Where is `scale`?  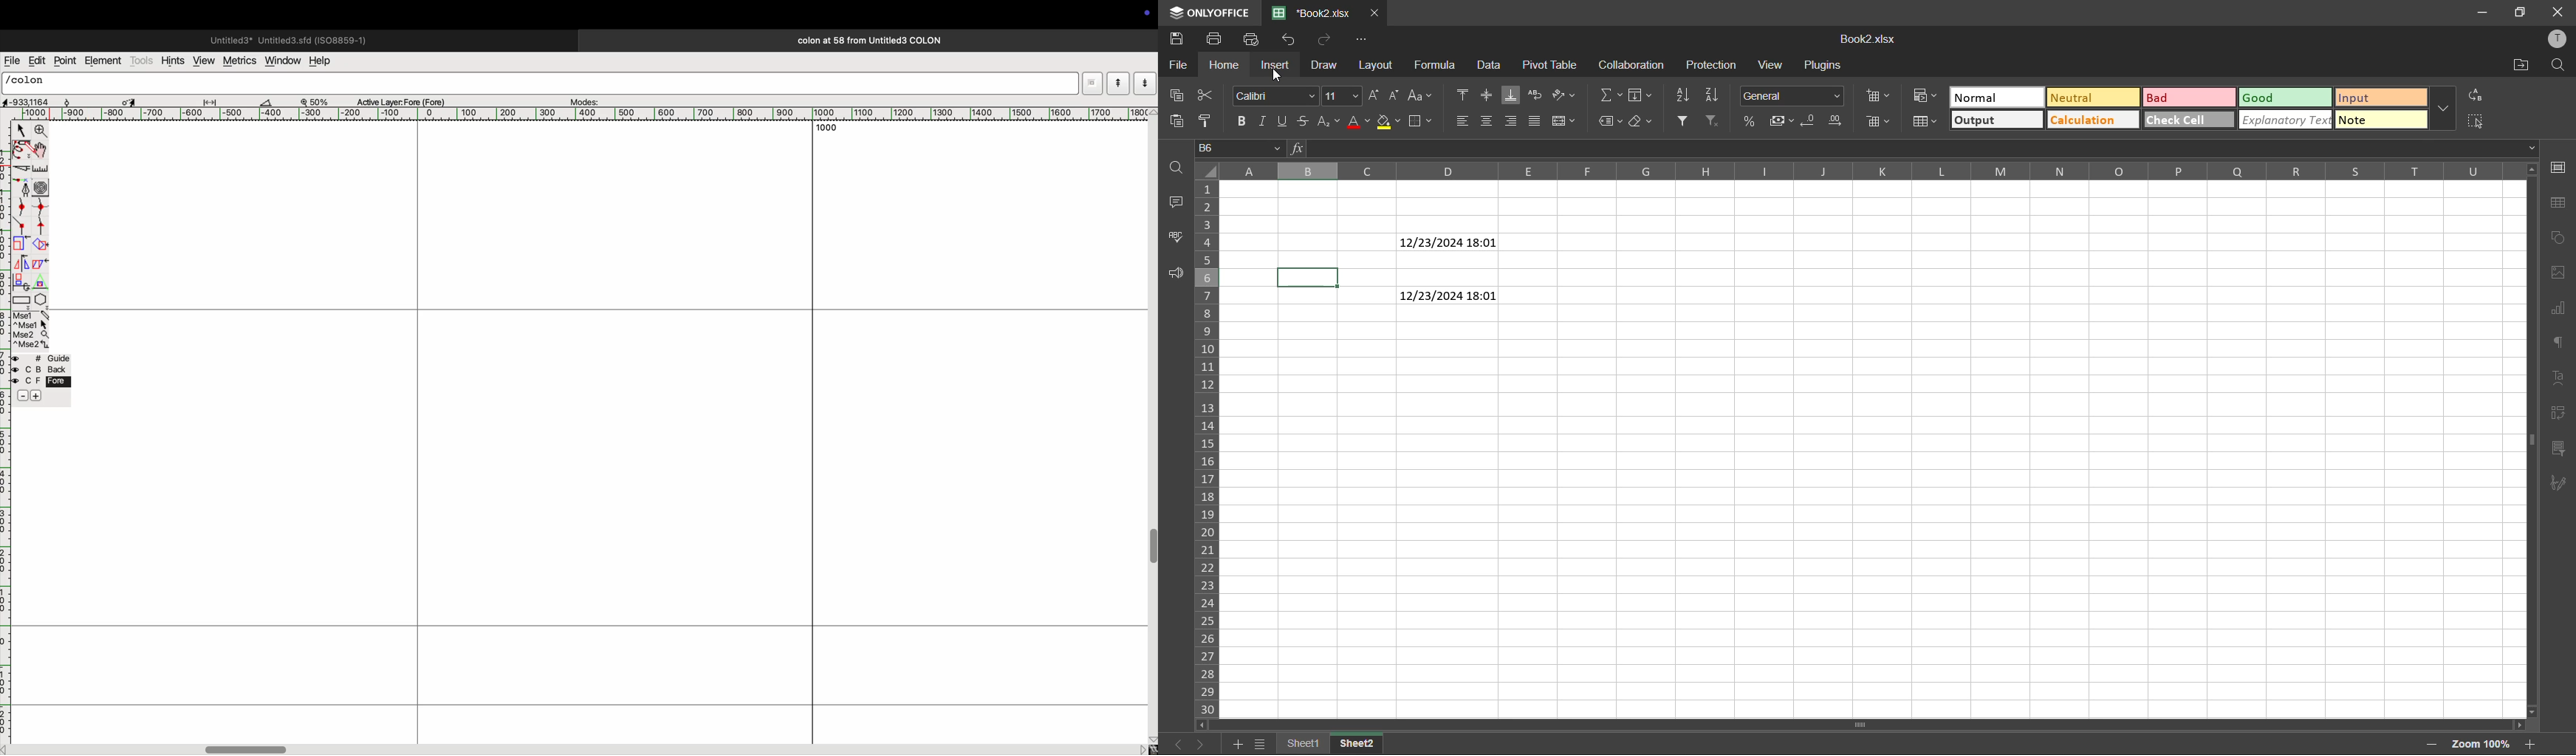
scale is located at coordinates (41, 169).